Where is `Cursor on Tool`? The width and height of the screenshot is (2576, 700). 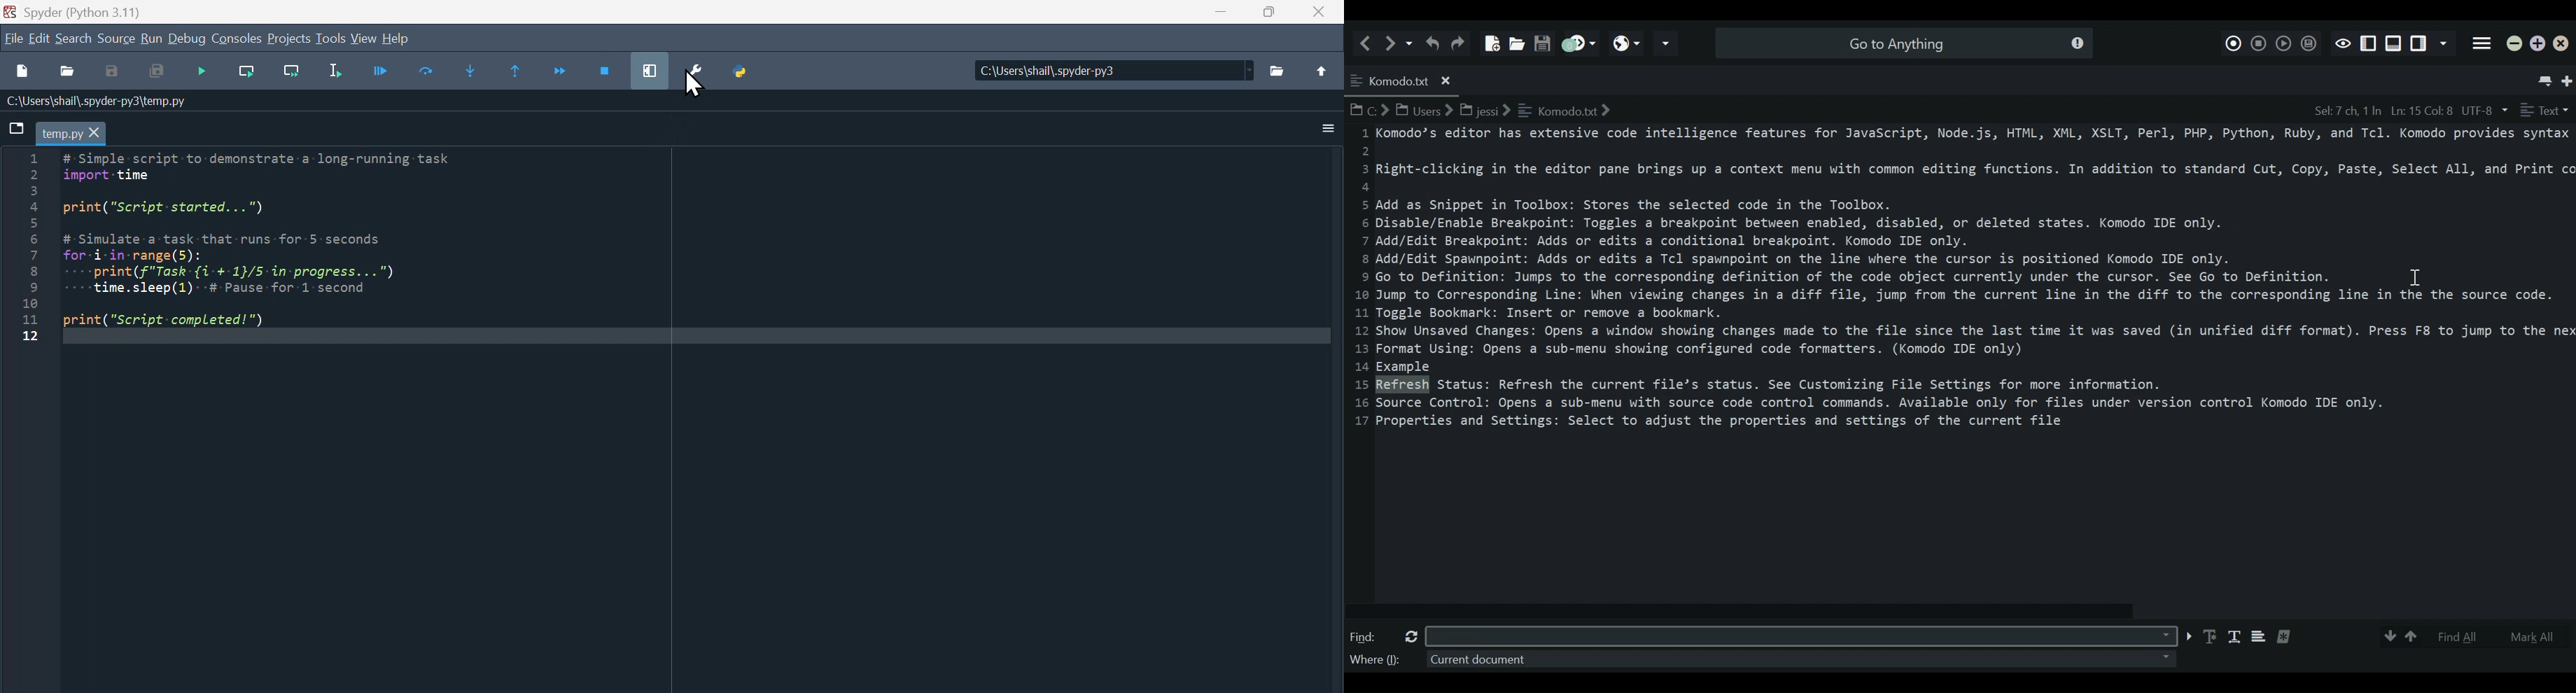
Cursor on Tool is located at coordinates (694, 91).